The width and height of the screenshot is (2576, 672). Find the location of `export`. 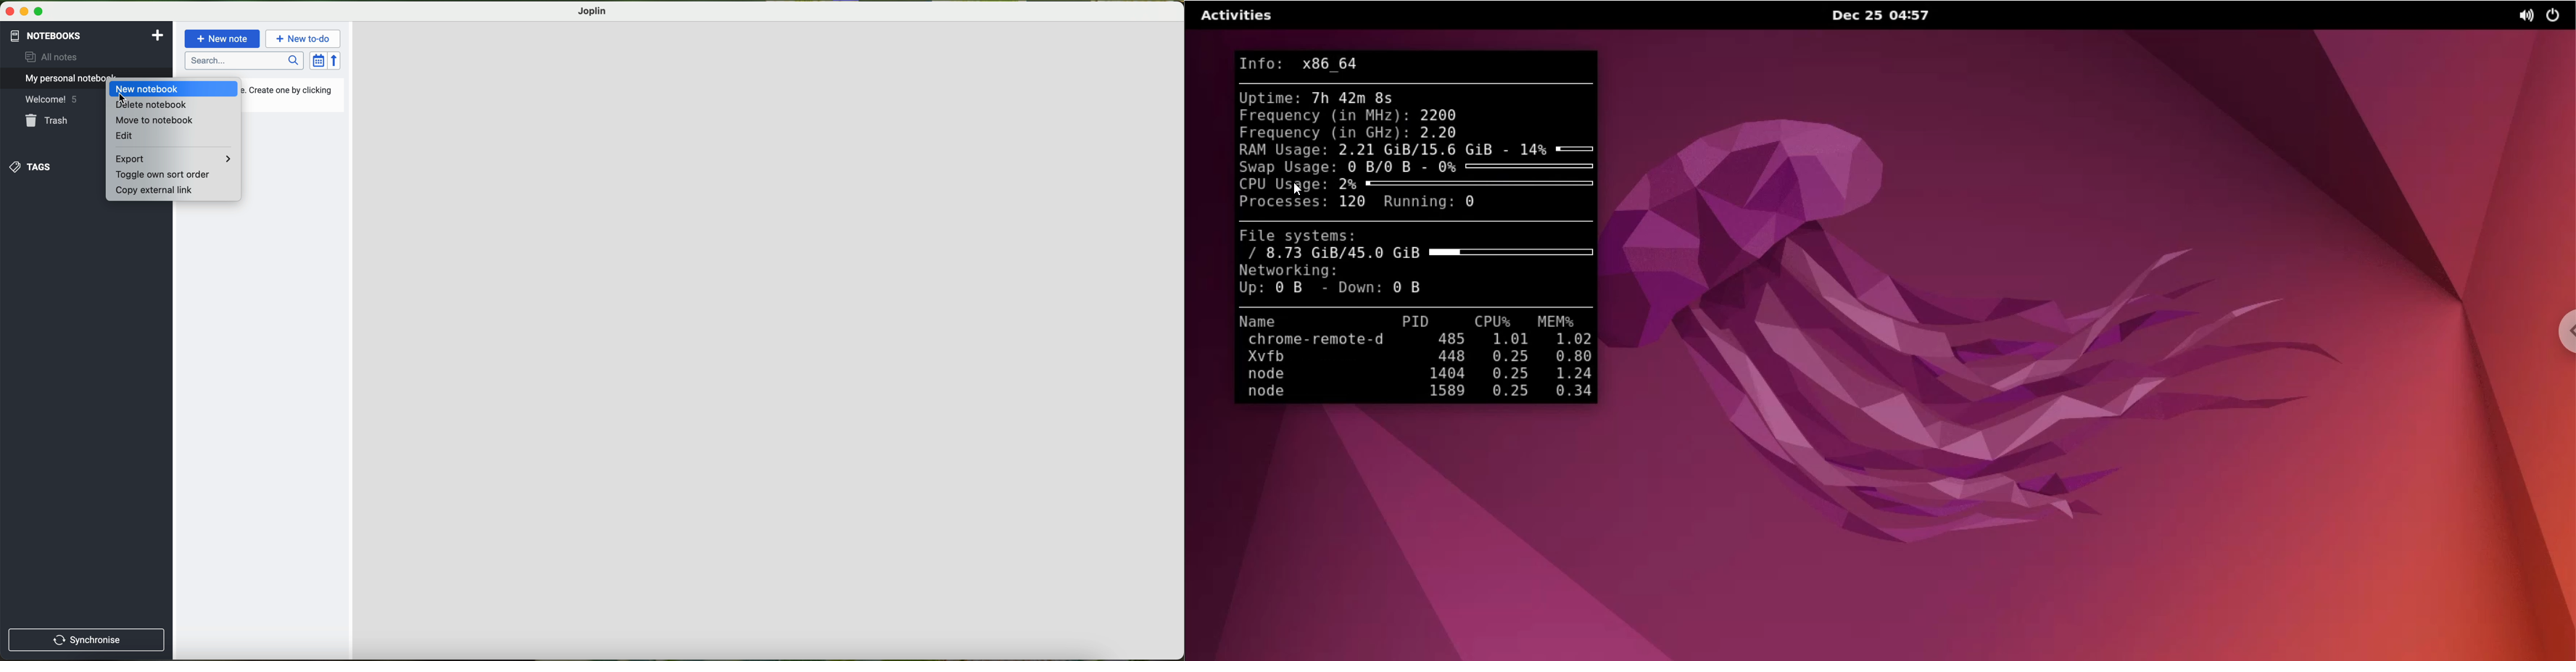

export is located at coordinates (174, 159).